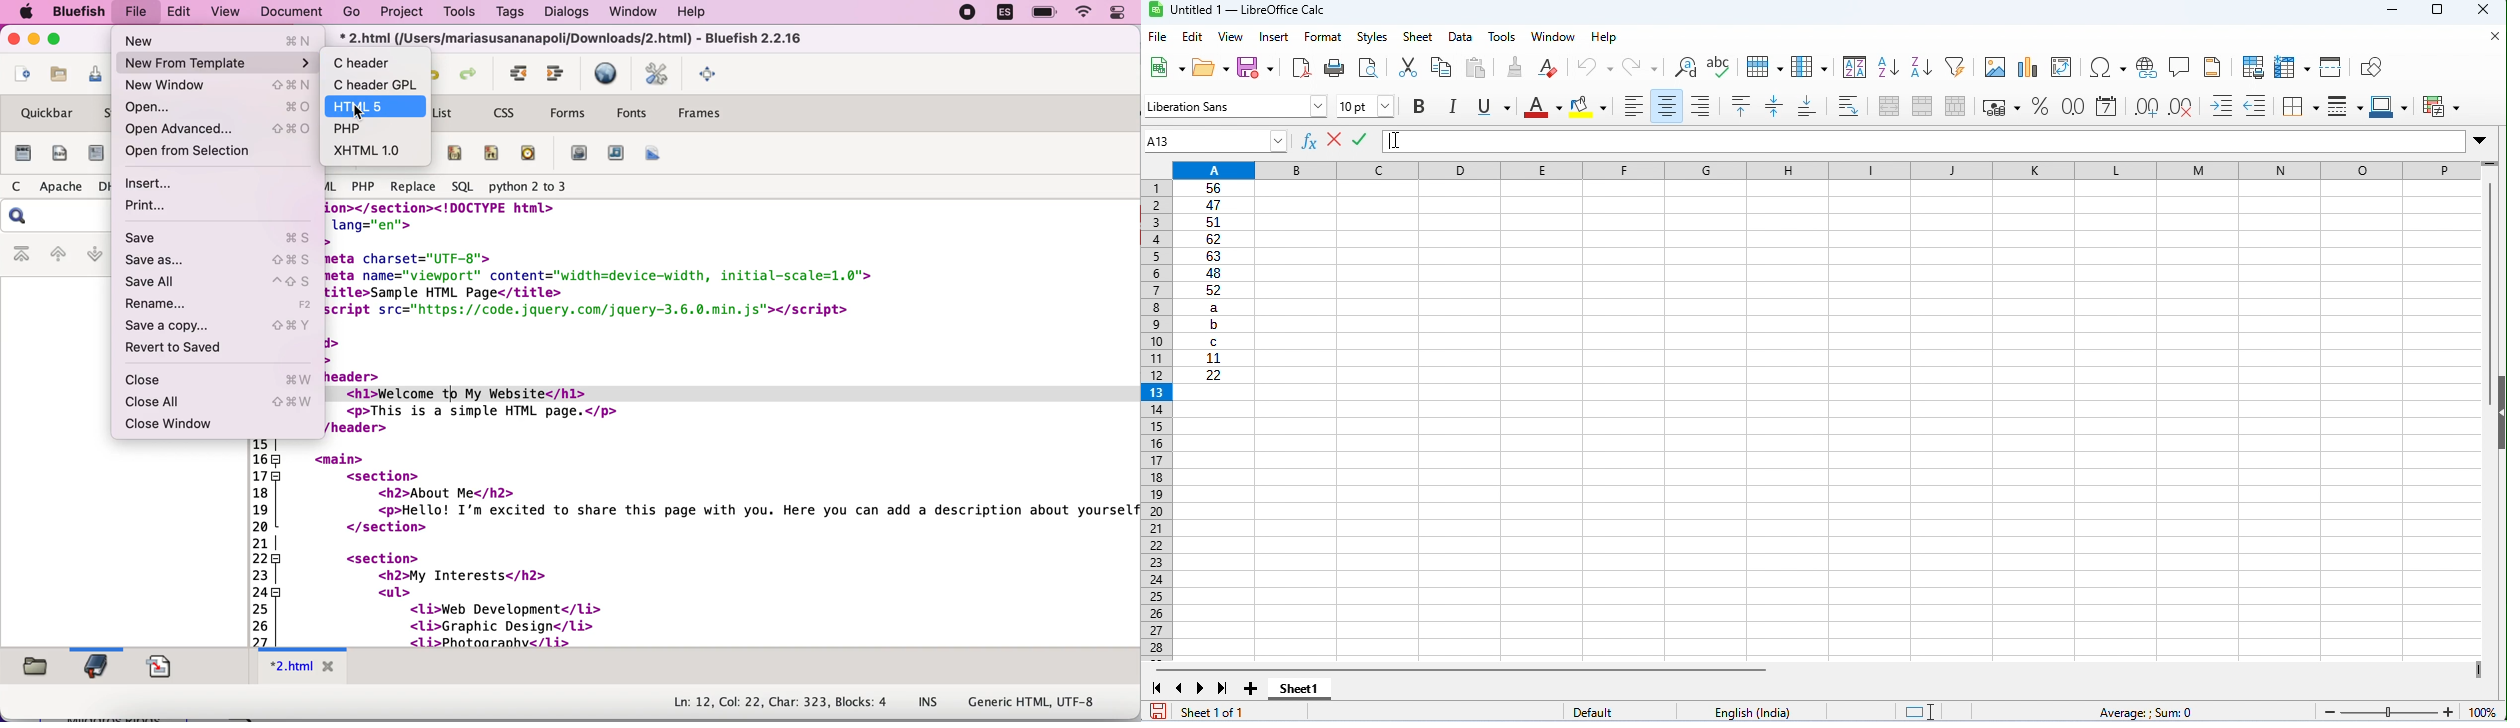  I want to click on close, so click(226, 381).